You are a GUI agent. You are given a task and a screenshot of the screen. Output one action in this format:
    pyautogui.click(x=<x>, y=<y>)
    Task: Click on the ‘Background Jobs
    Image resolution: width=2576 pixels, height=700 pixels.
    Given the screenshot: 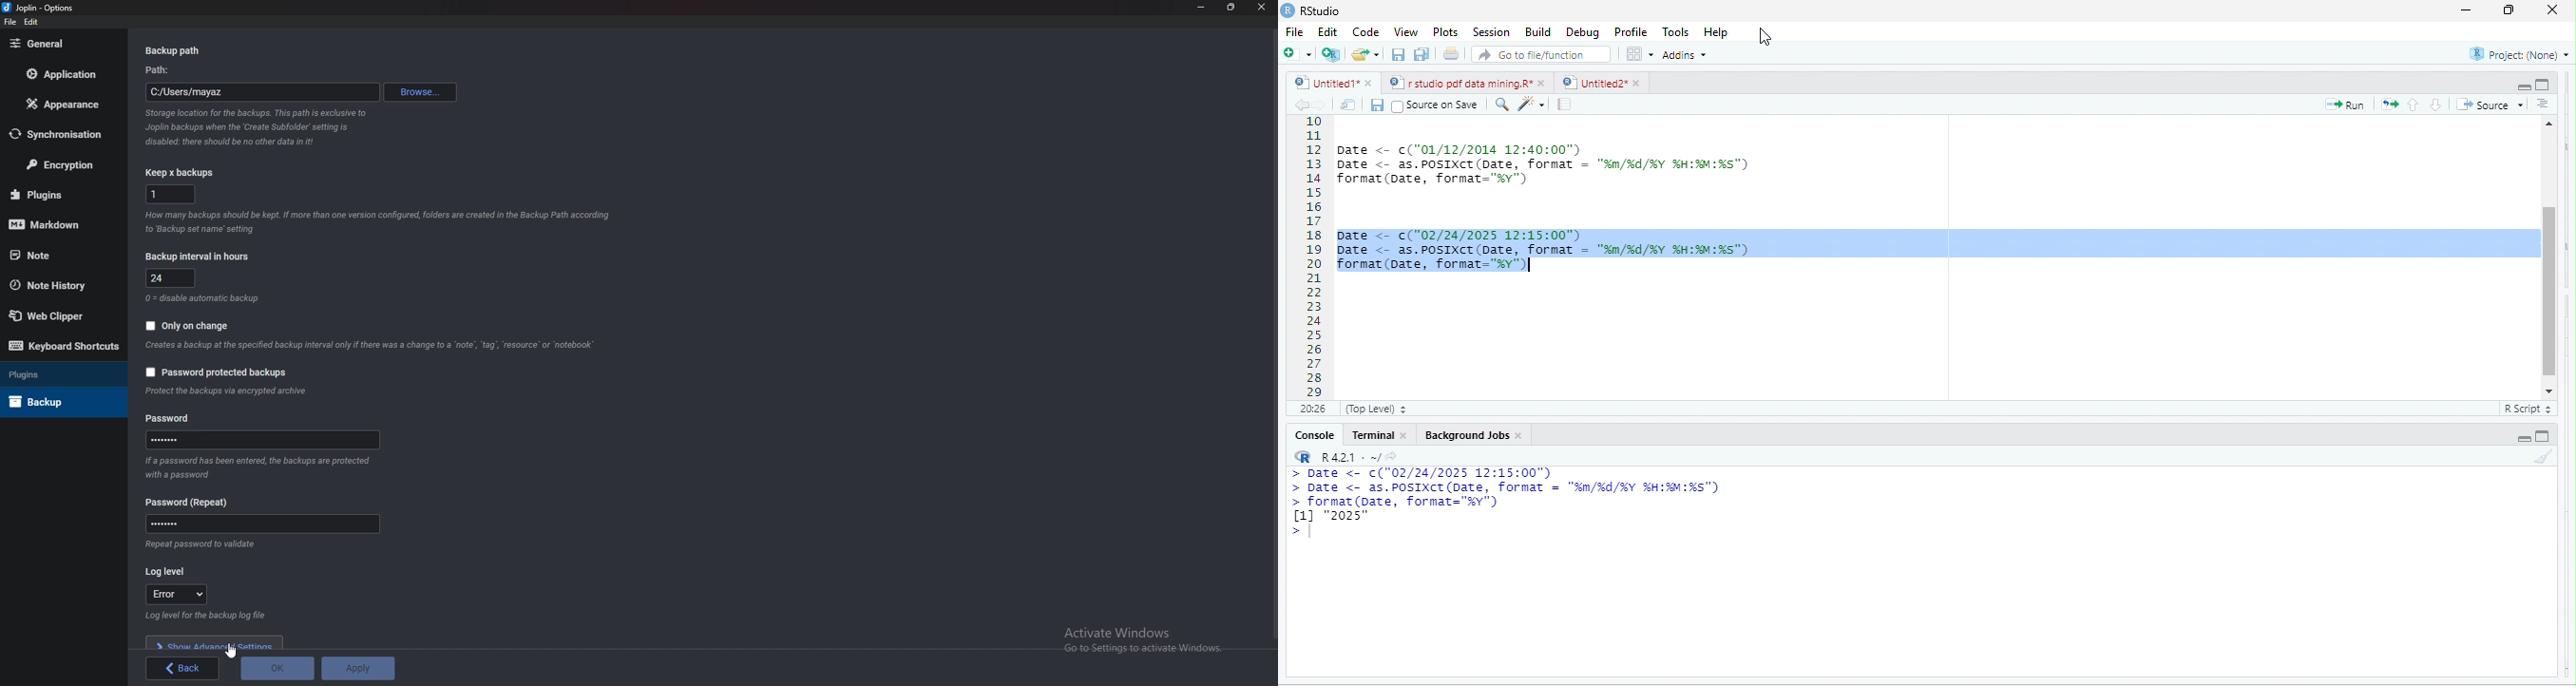 What is the action you would take?
    pyautogui.click(x=1465, y=436)
    